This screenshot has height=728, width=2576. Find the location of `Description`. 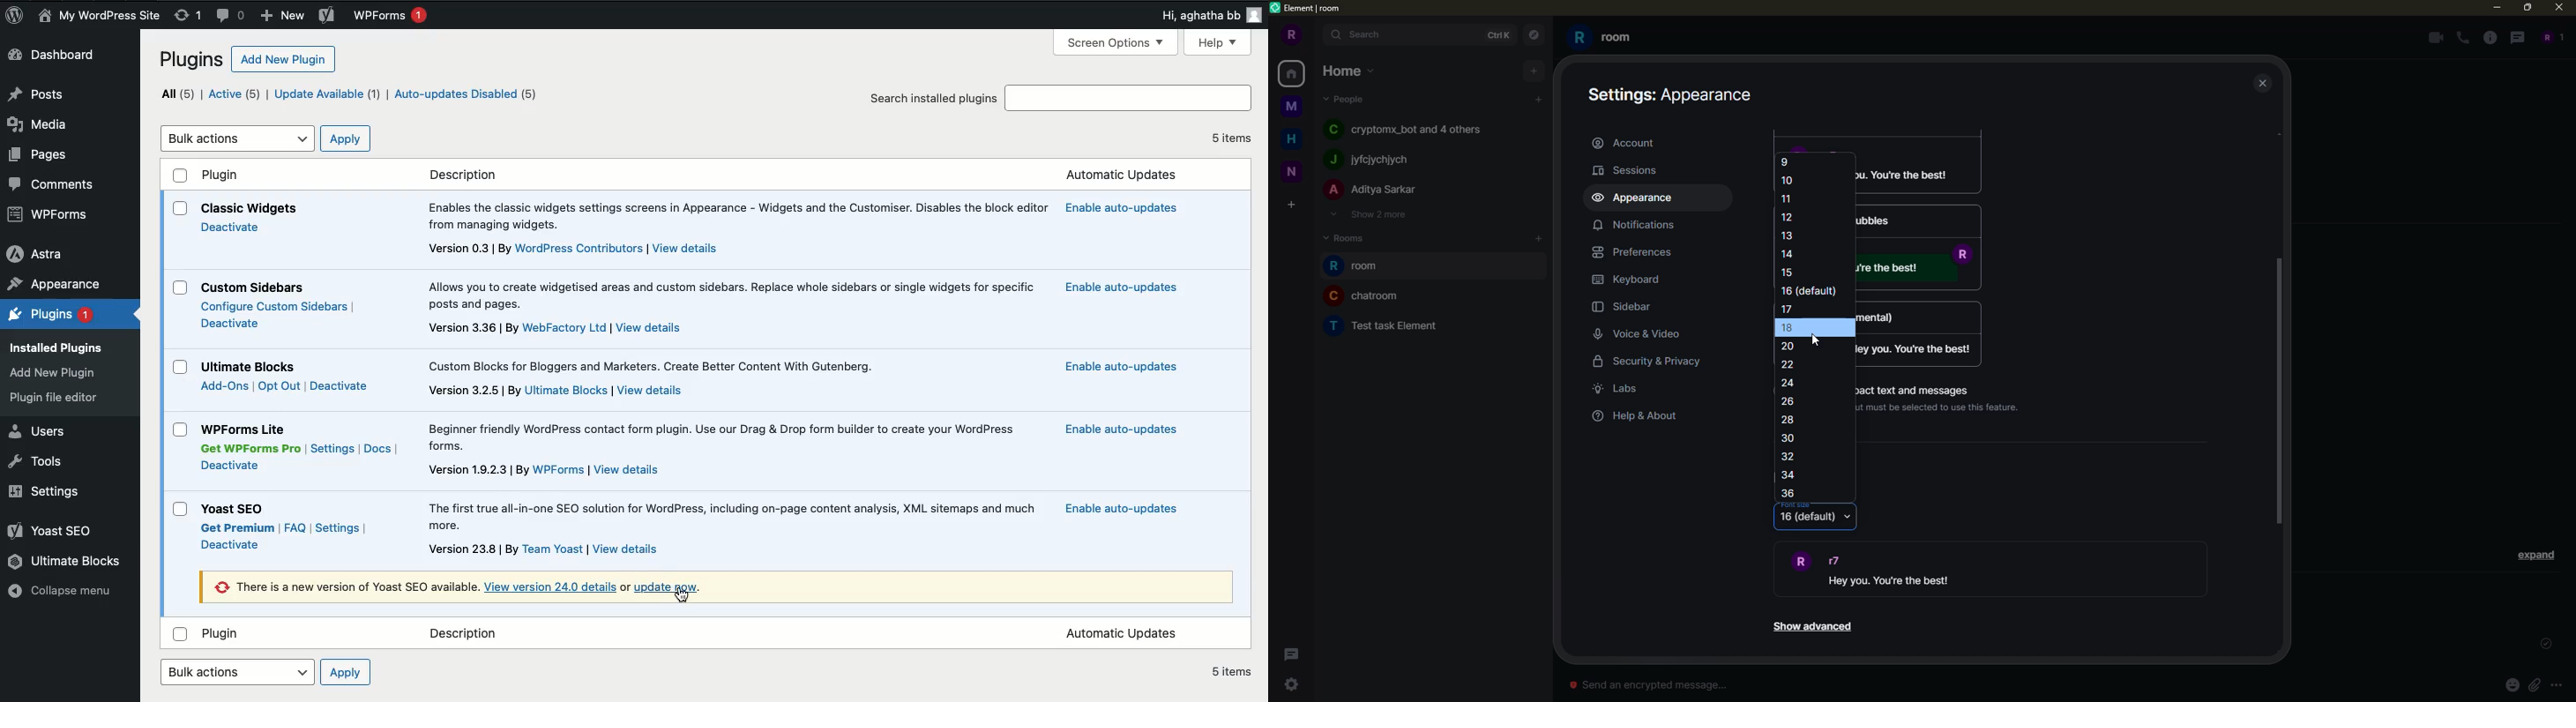

Description is located at coordinates (736, 217).